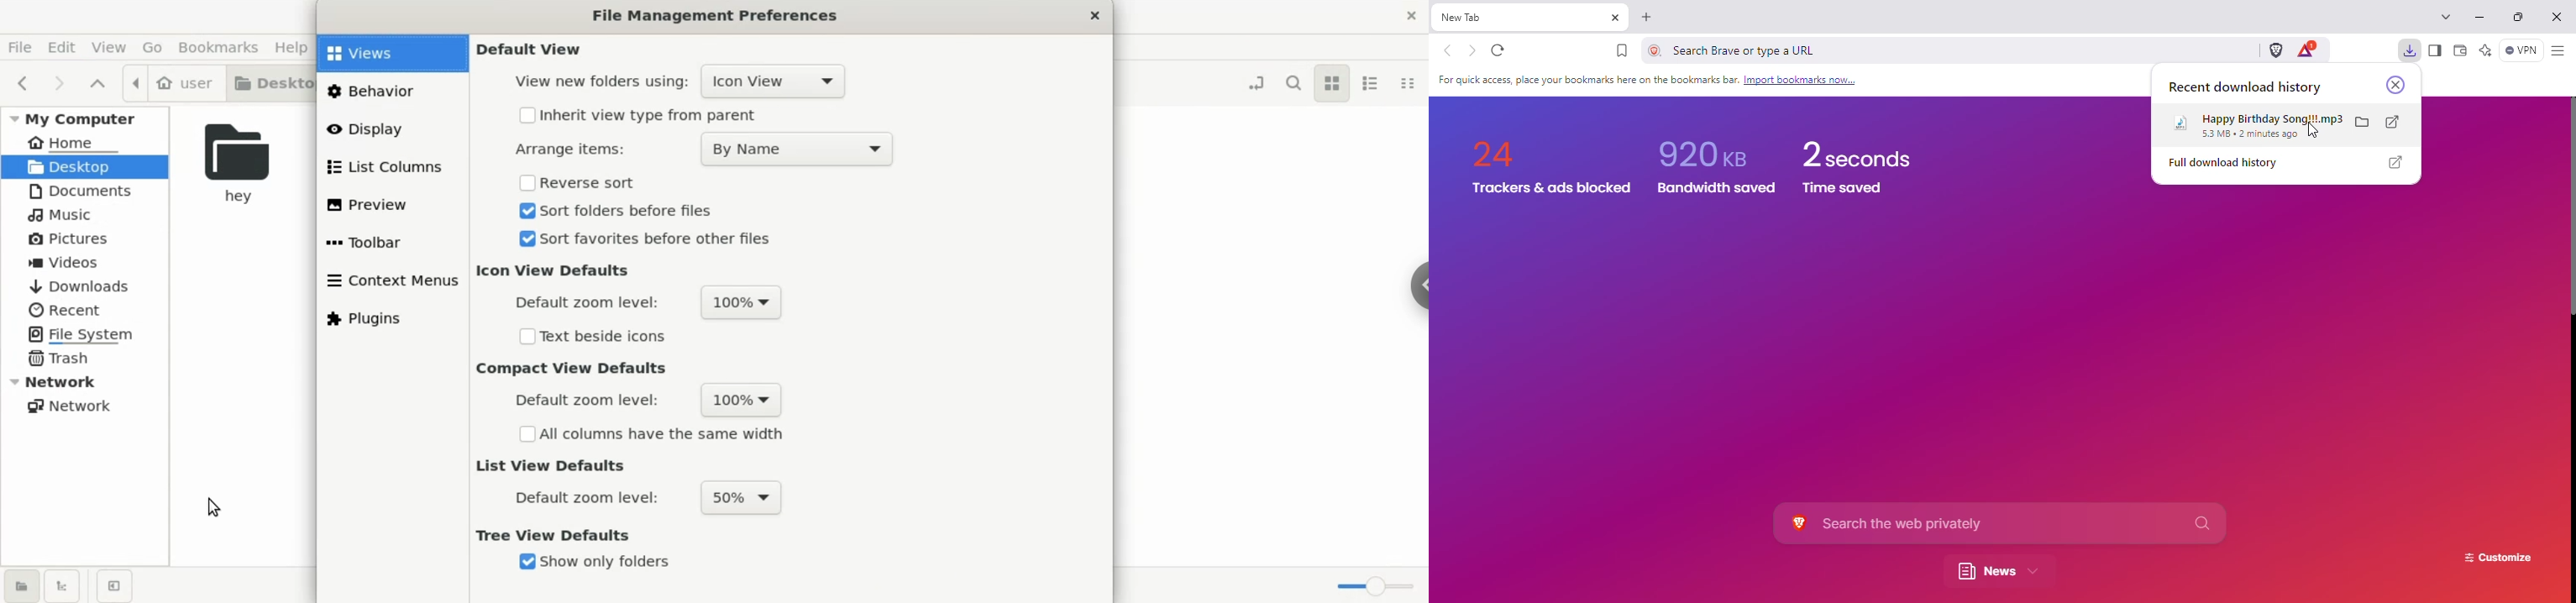 The height and width of the screenshot is (616, 2576). Describe the element at coordinates (1999, 523) in the screenshot. I see `search the web privately` at that location.